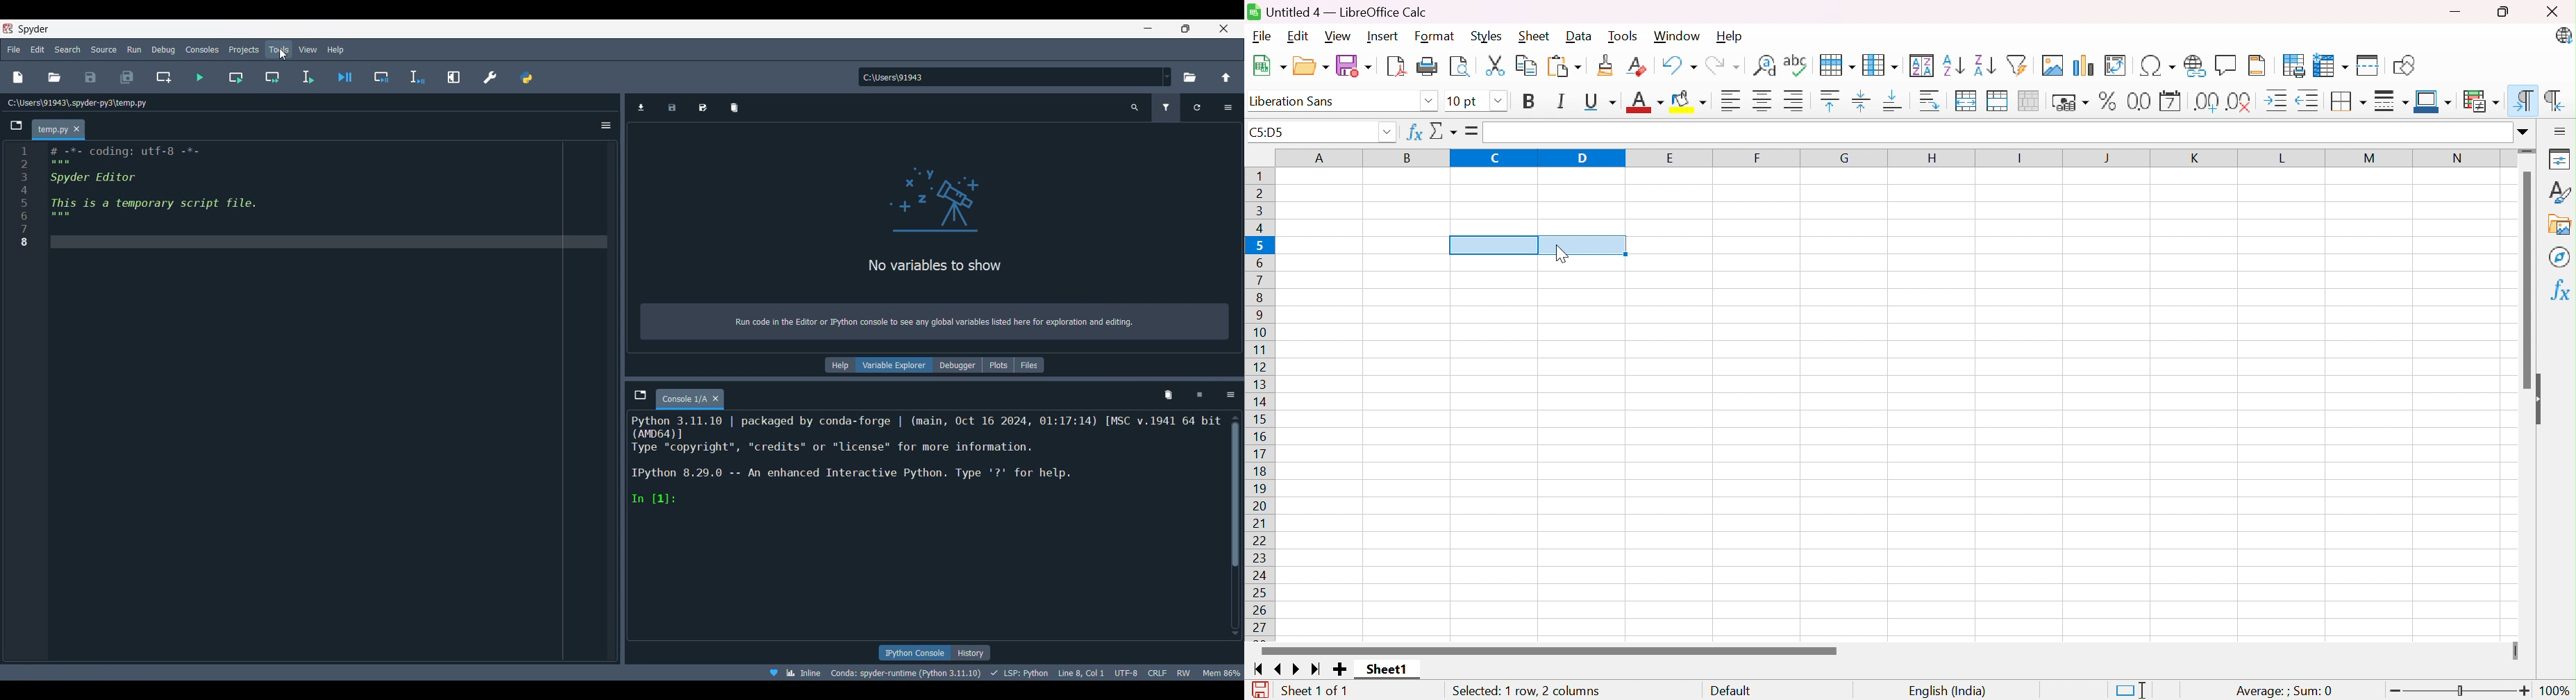 The width and height of the screenshot is (2576, 700). I want to click on crlf, so click(1157, 671).